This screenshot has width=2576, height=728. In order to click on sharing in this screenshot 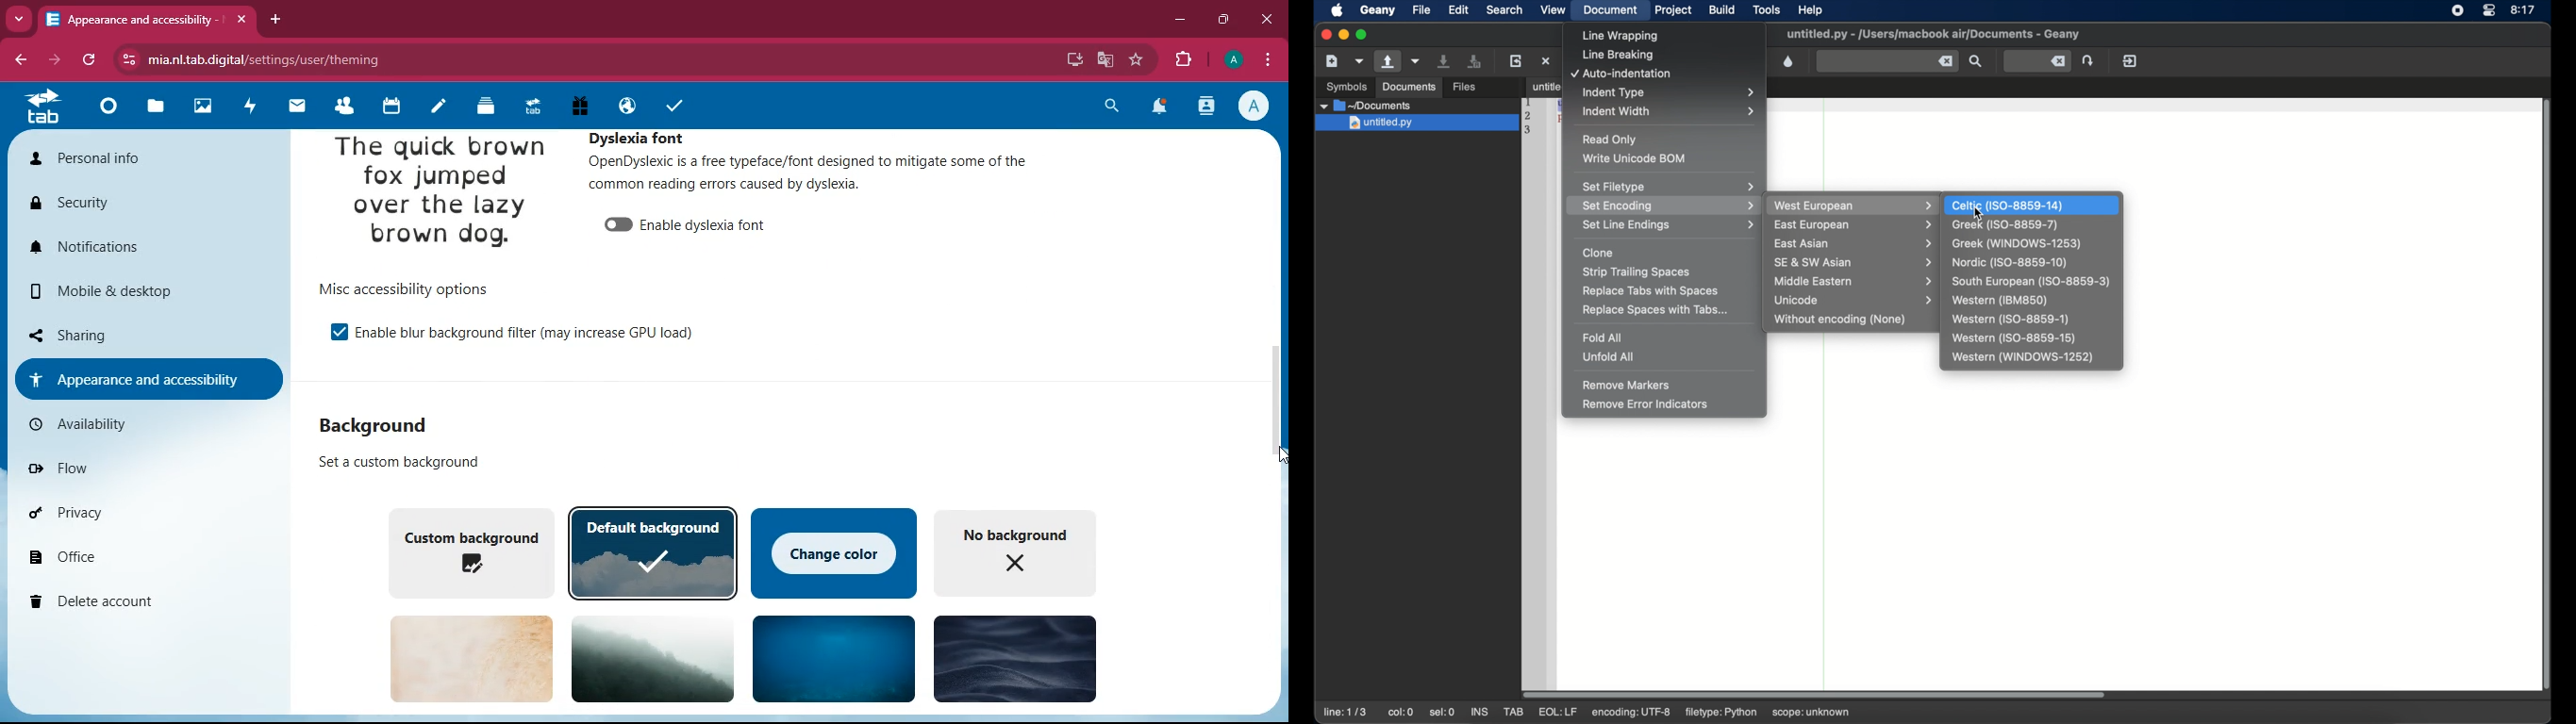, I will do `click(132, 333)`.